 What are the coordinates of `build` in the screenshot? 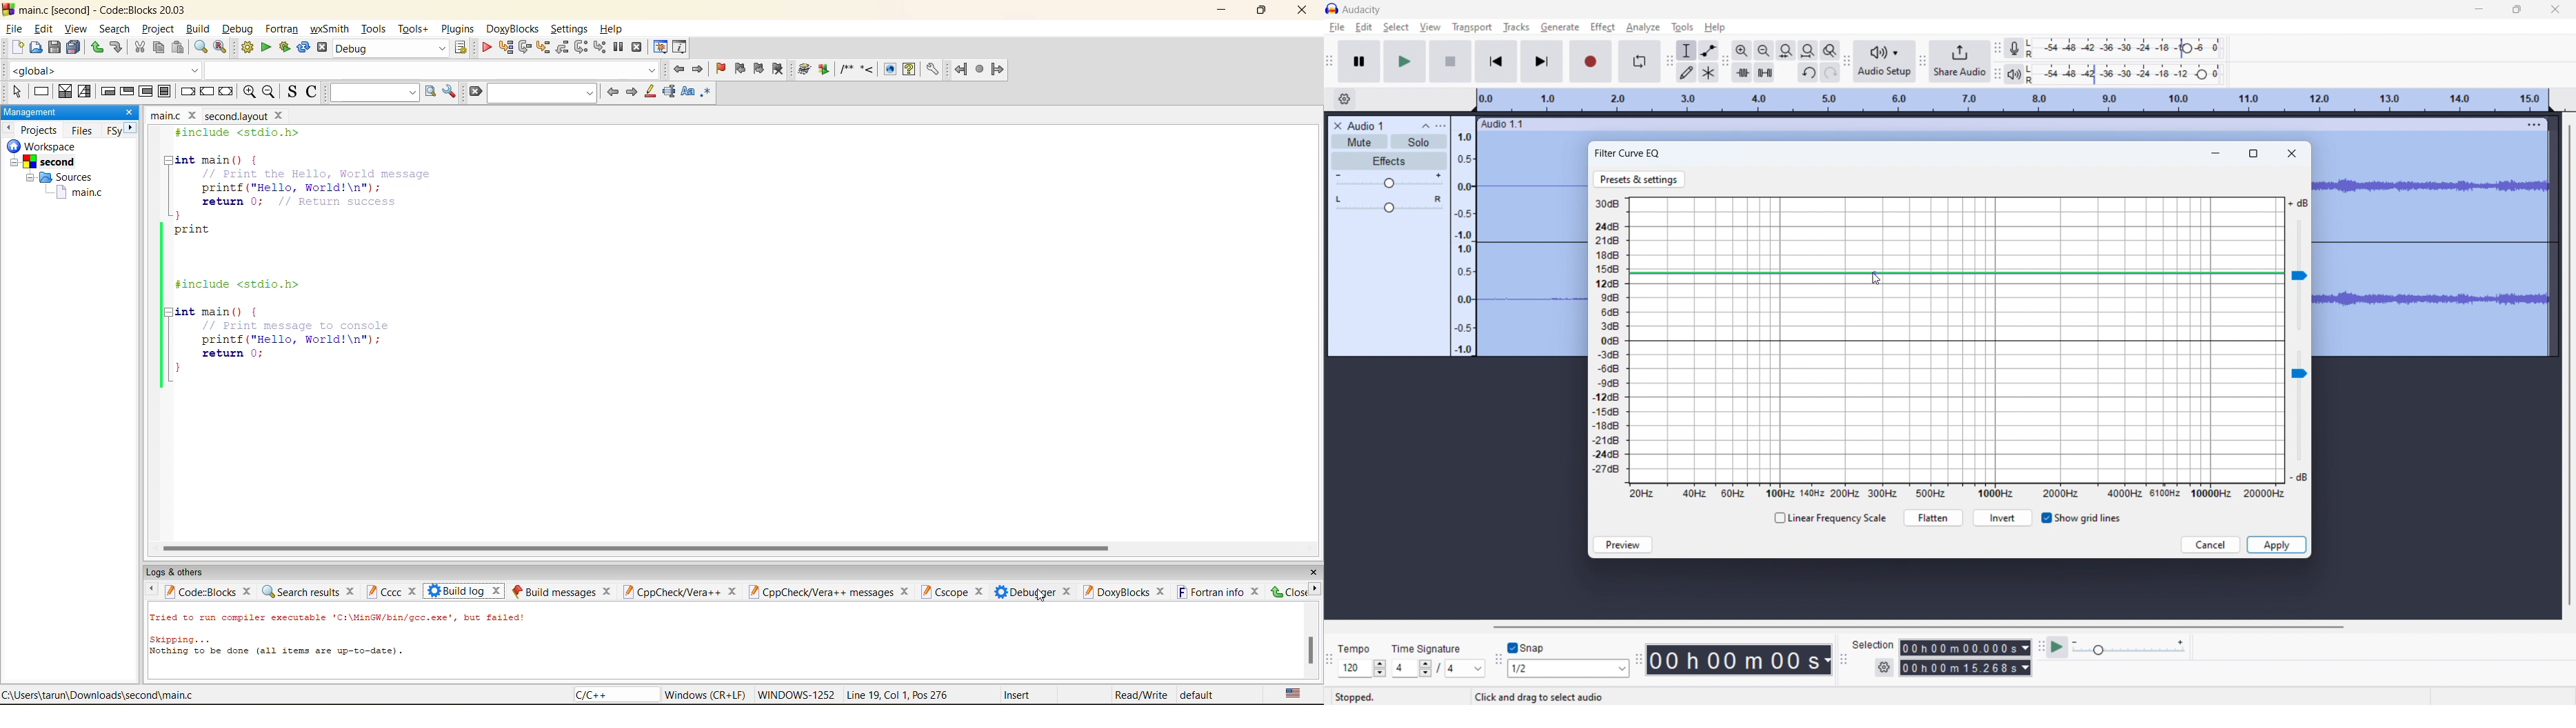 It's located at (246, 48).